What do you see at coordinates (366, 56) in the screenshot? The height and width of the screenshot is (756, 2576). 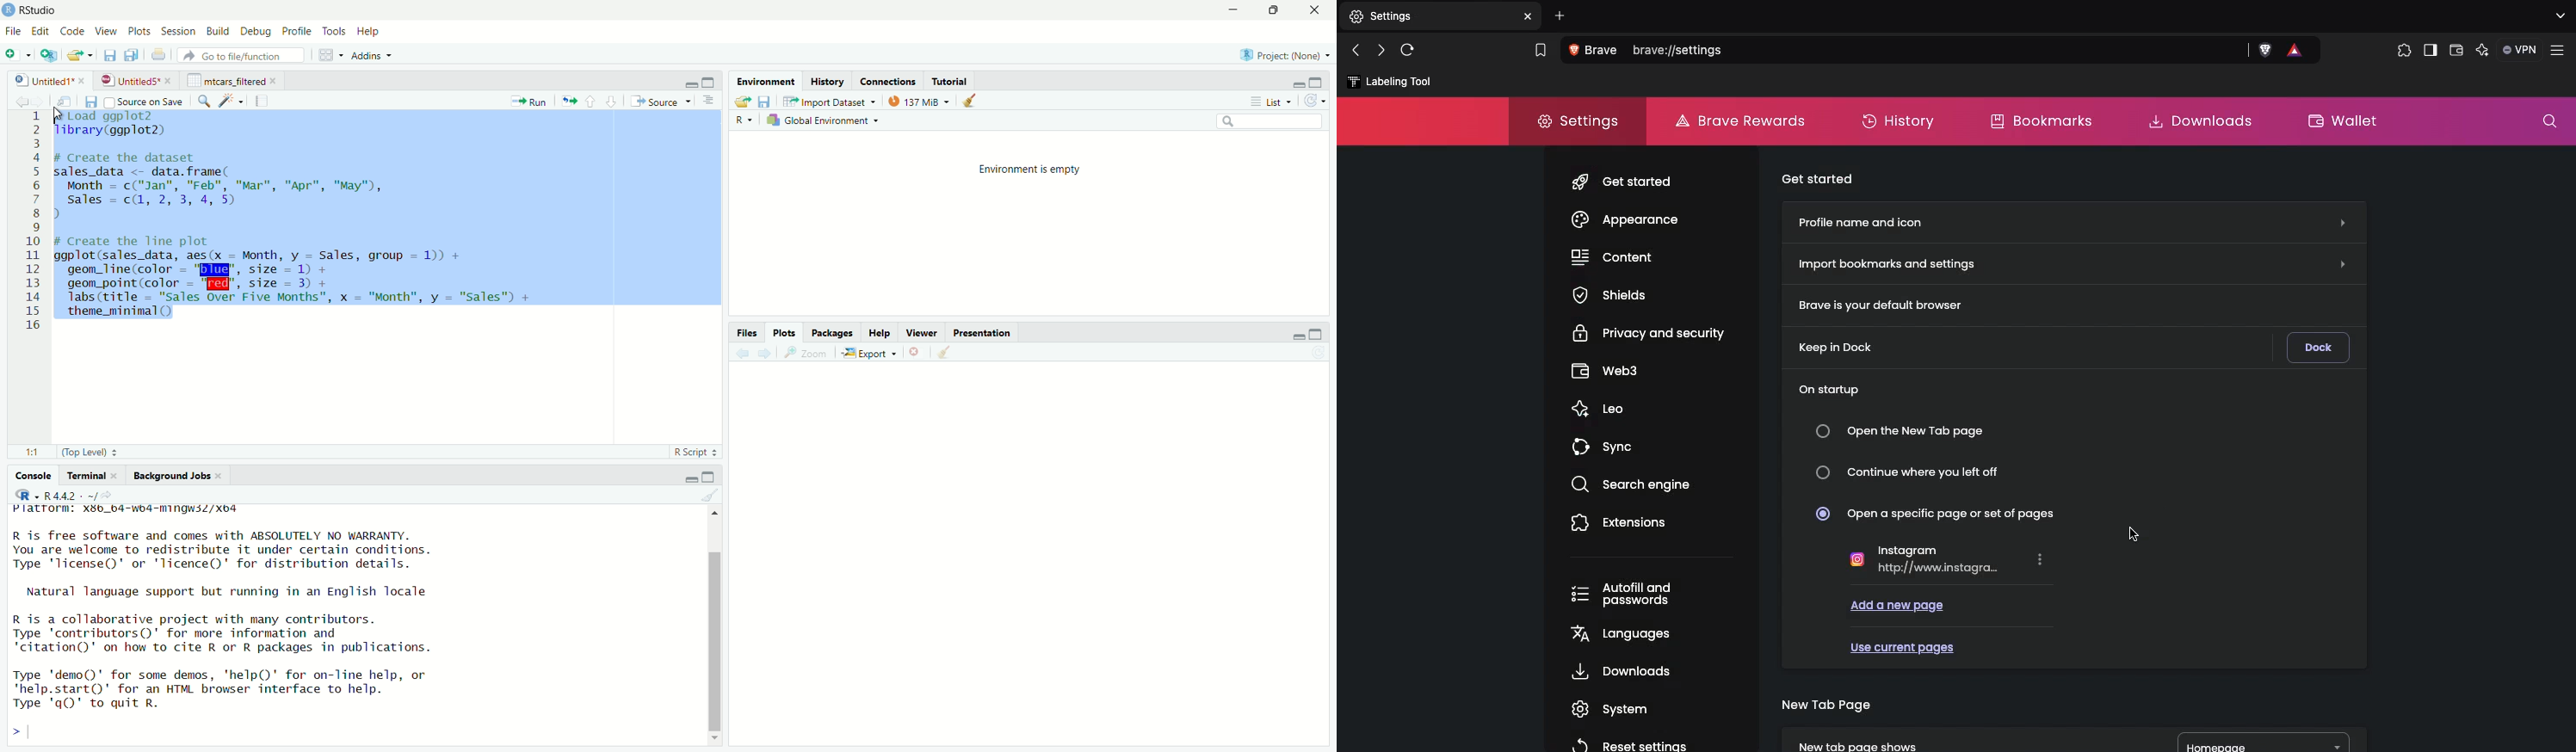 I see `Addins` at bounding box center [366, 56].